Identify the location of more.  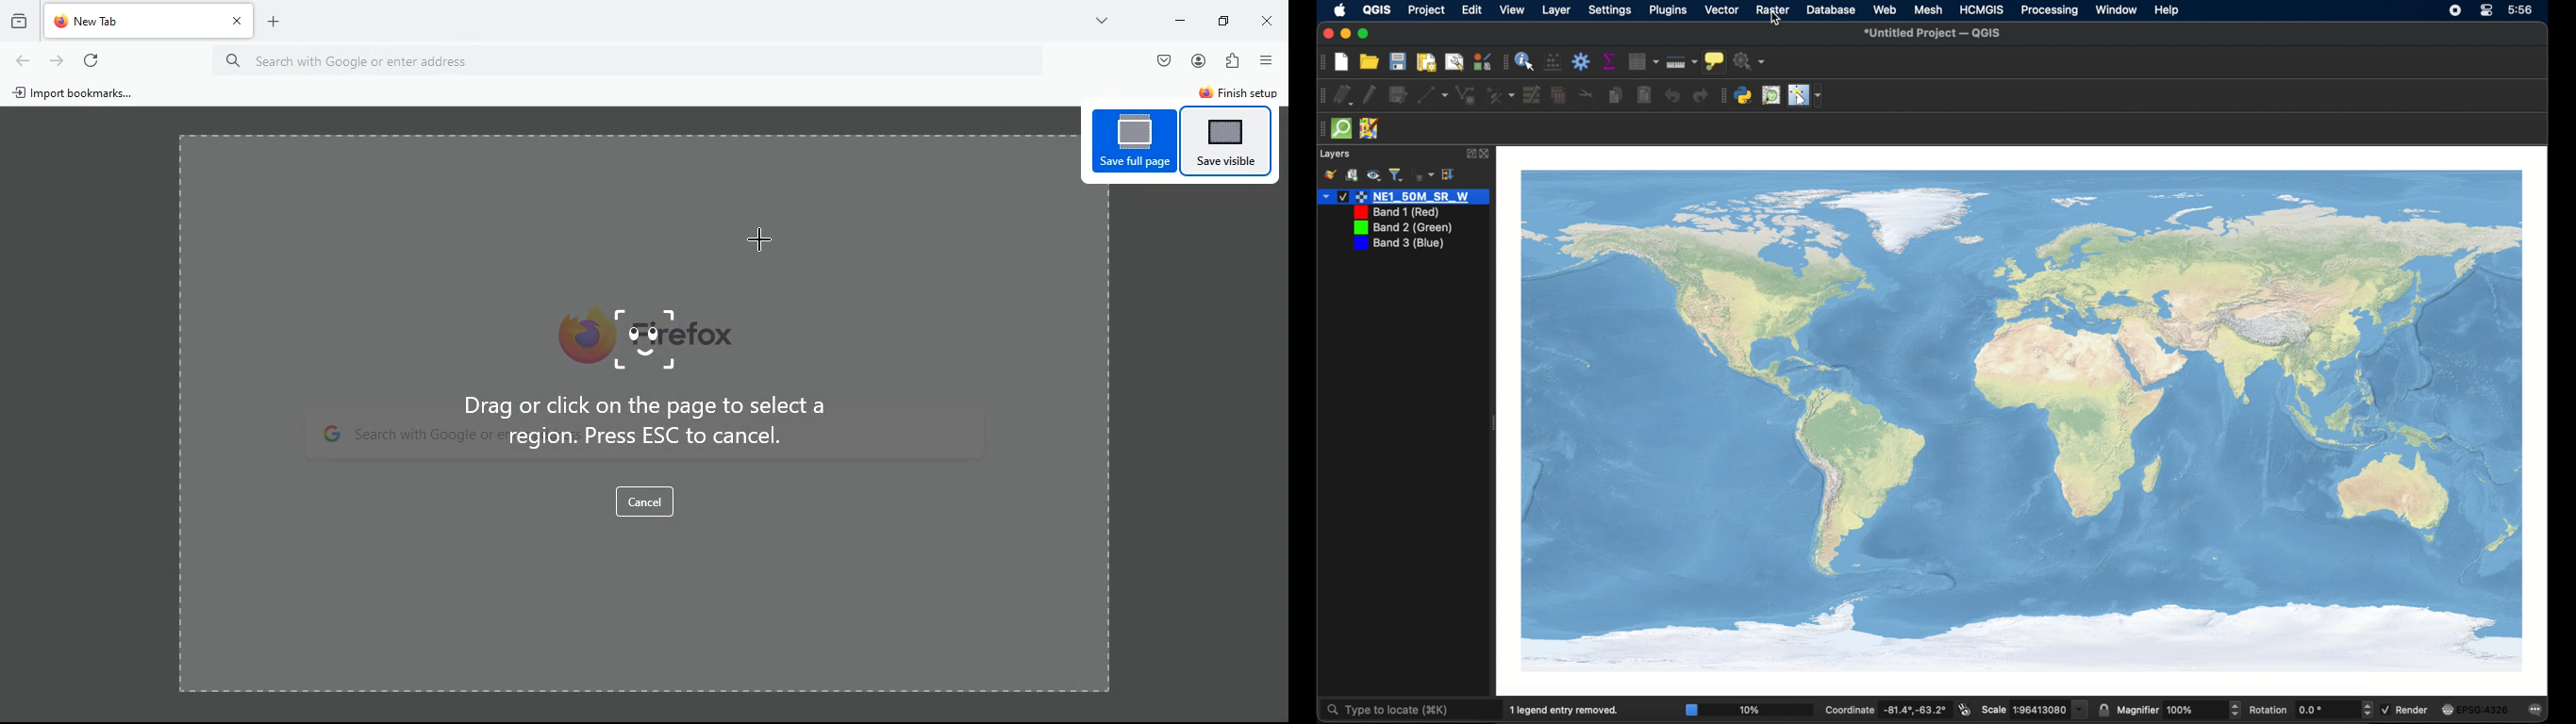
(1103, 20).